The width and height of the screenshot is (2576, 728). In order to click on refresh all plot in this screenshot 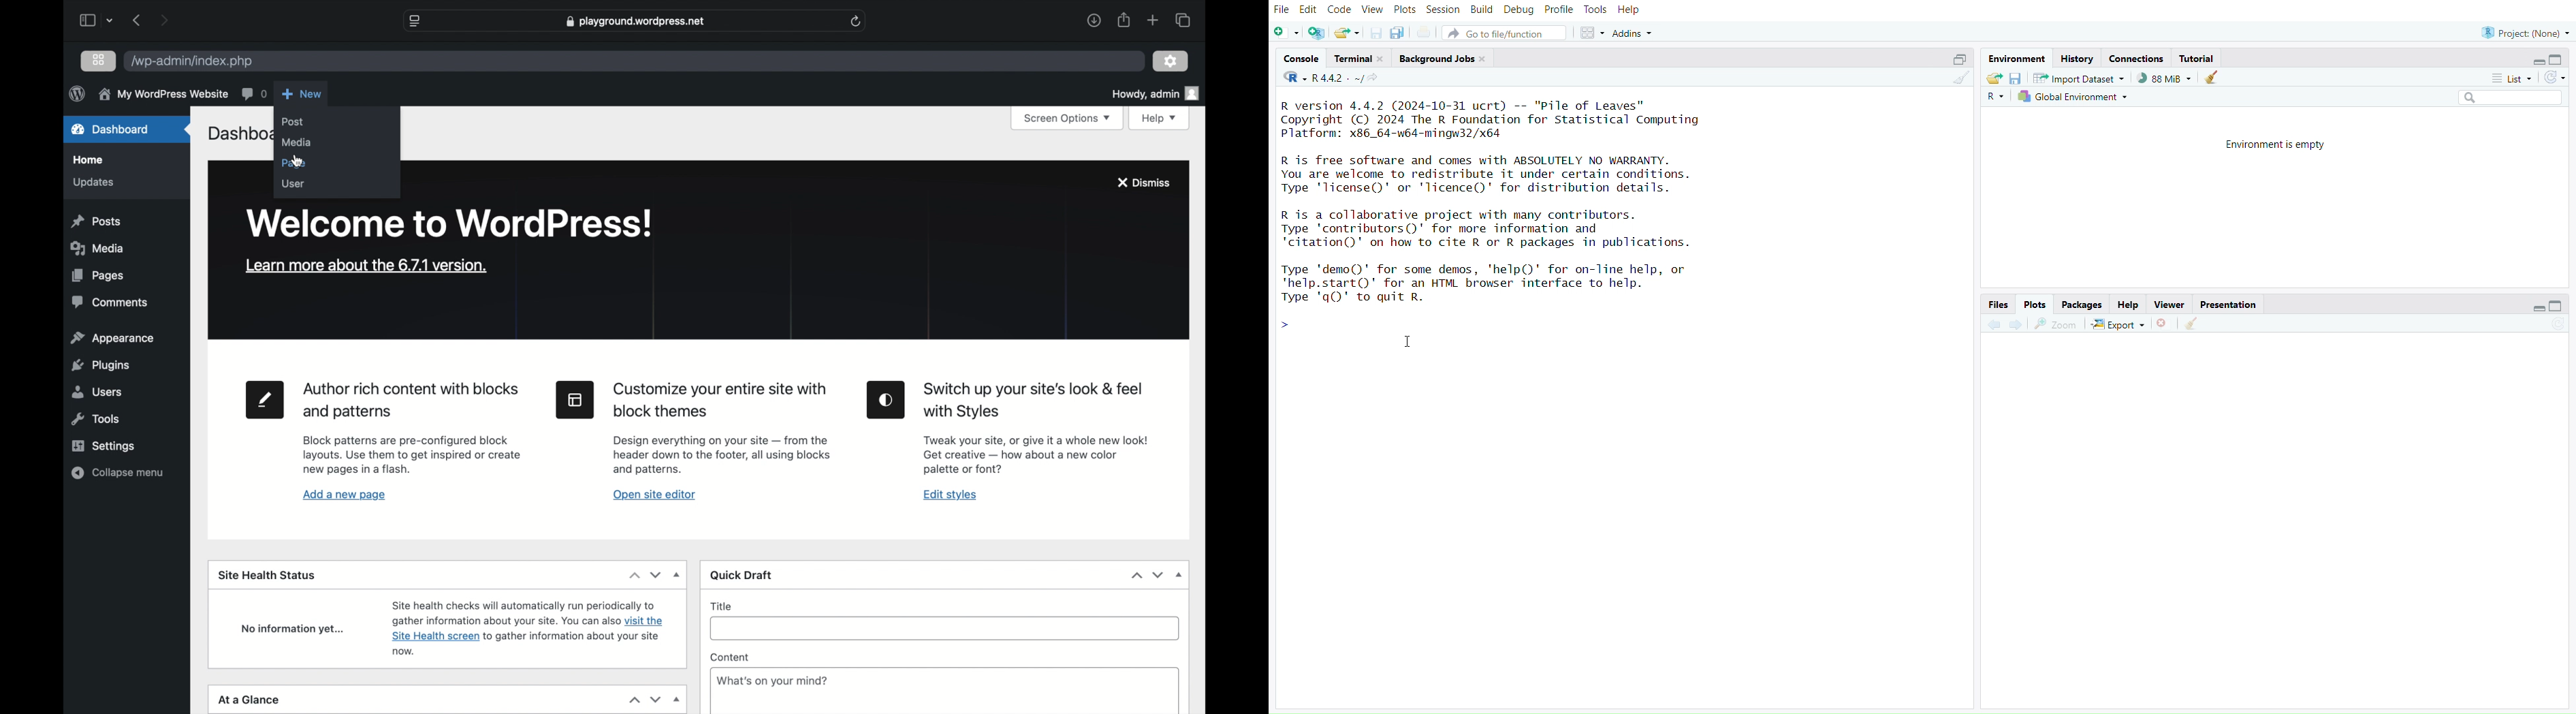, I will do `click(2550, 325)`.